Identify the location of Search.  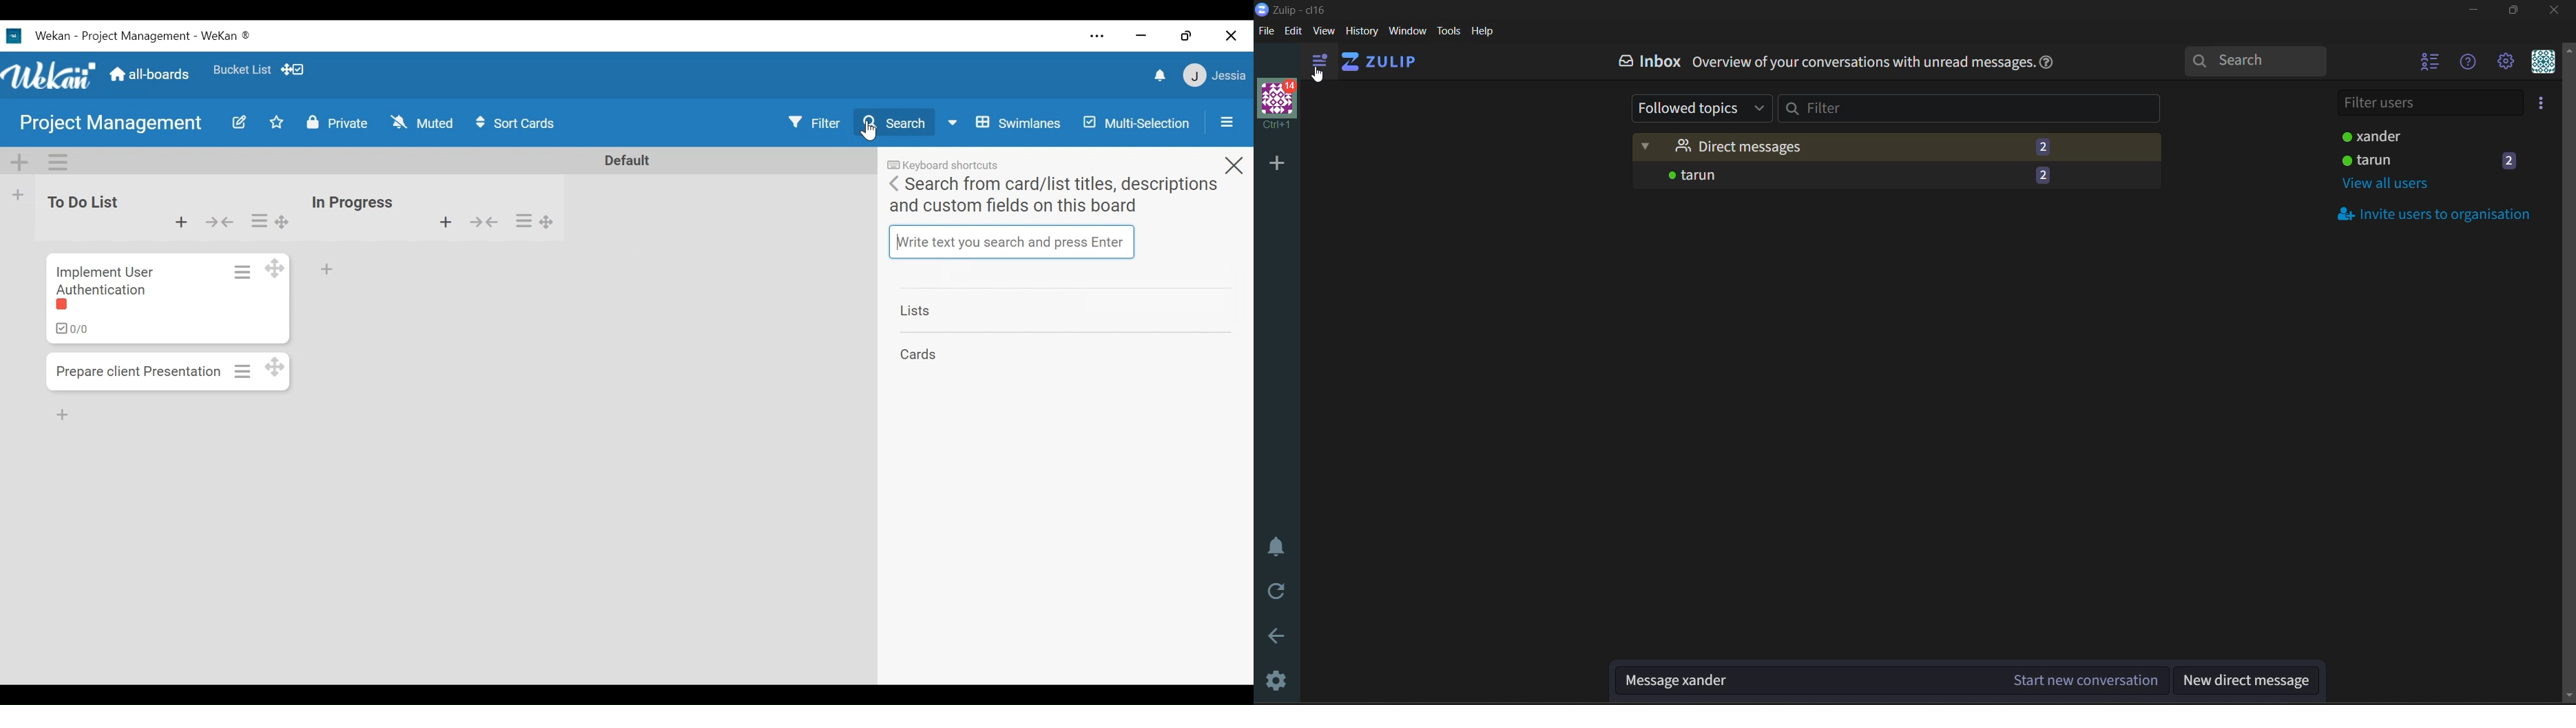
(895, 122).